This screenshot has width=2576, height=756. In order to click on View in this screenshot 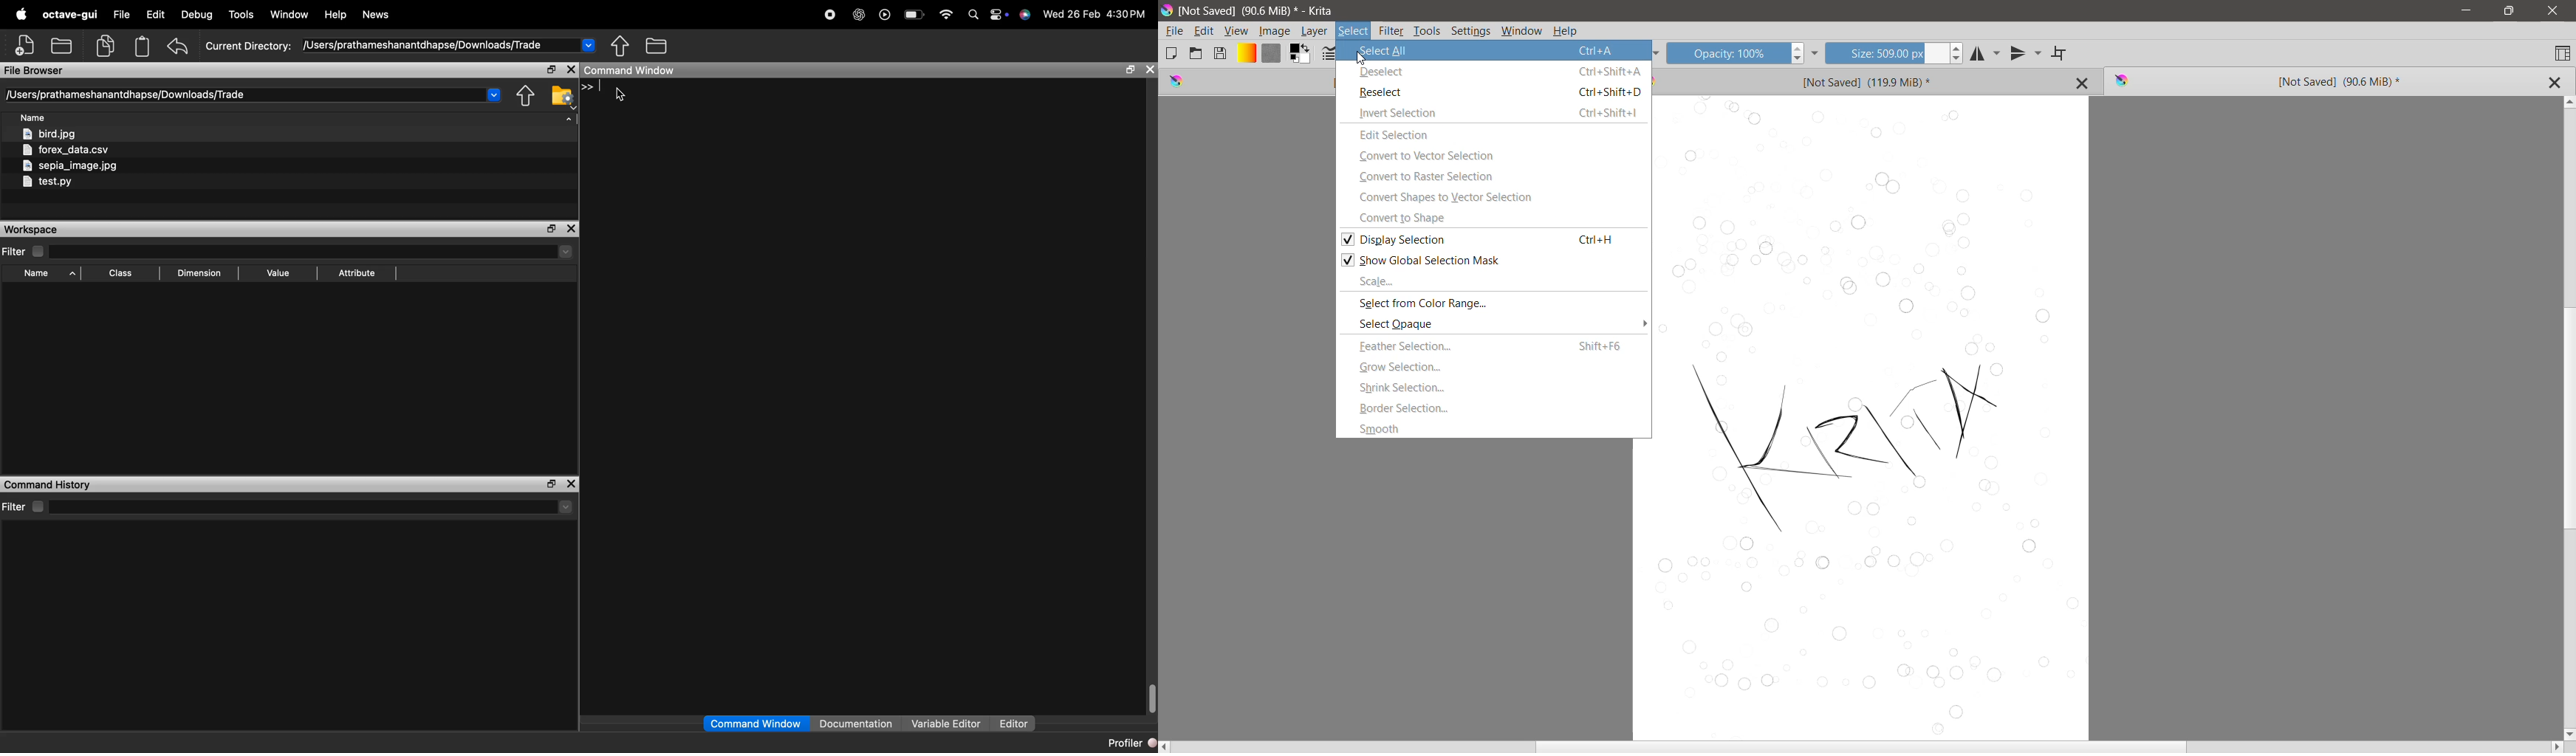, I will do `click(1236, 31)`.